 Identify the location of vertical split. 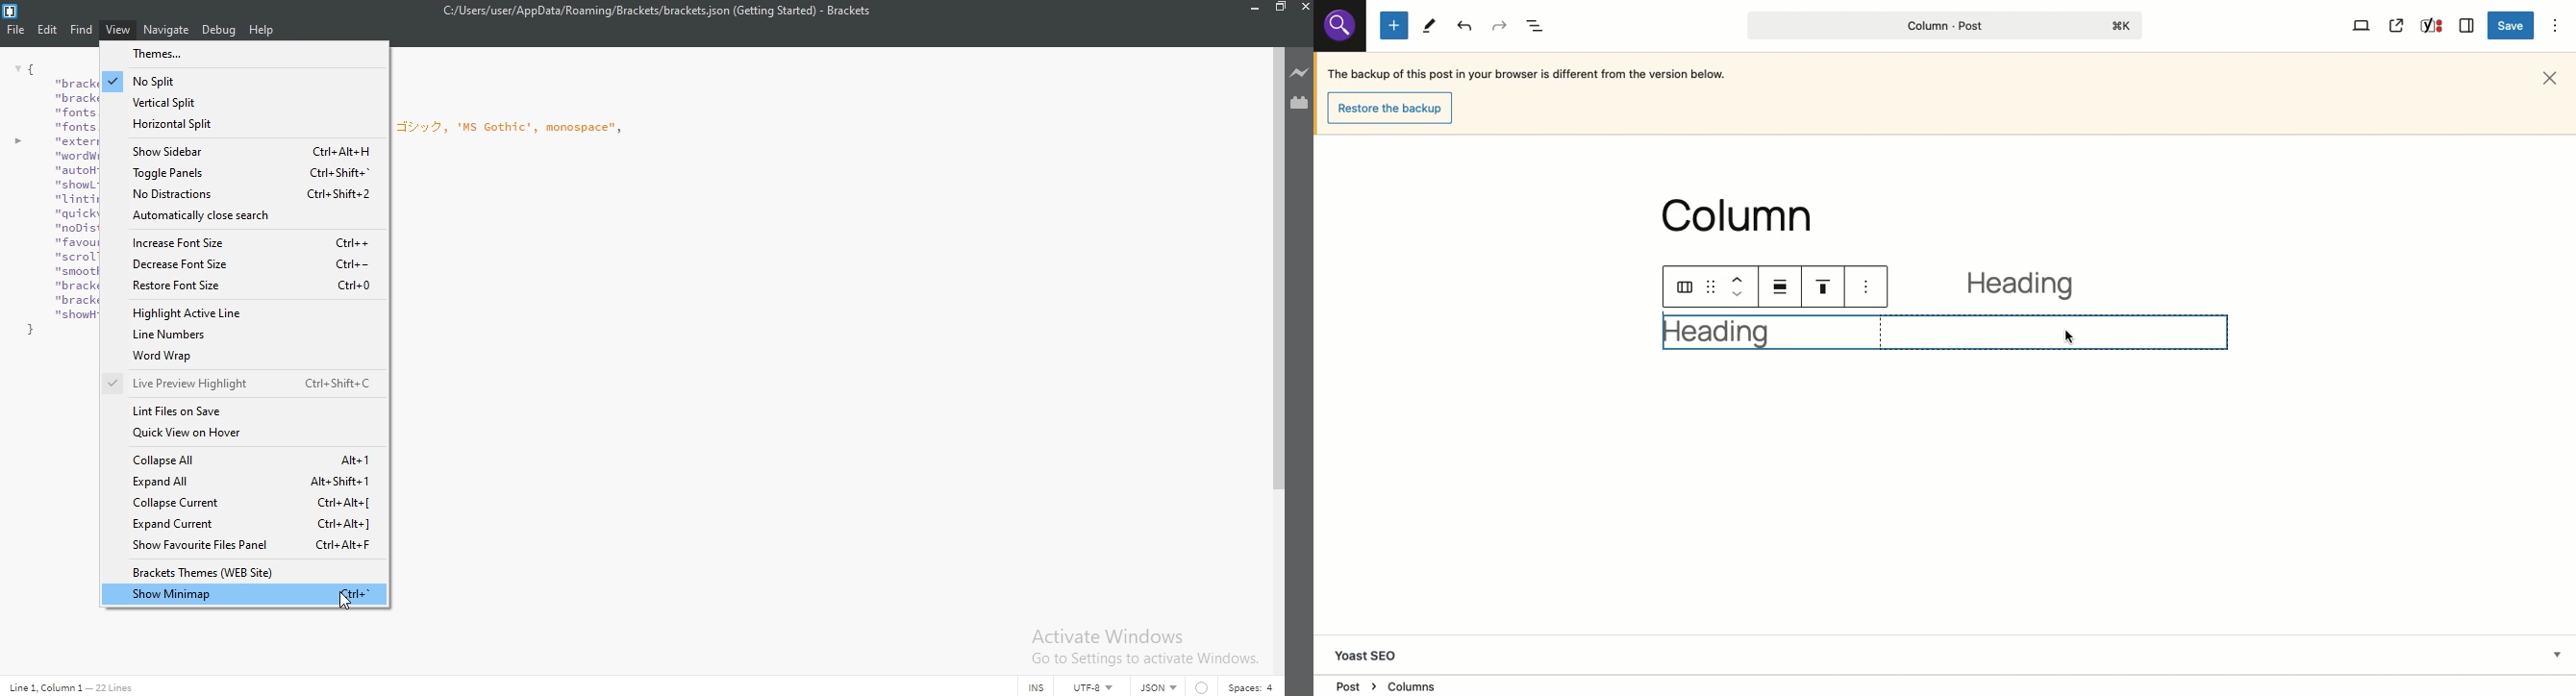
(240, 104).